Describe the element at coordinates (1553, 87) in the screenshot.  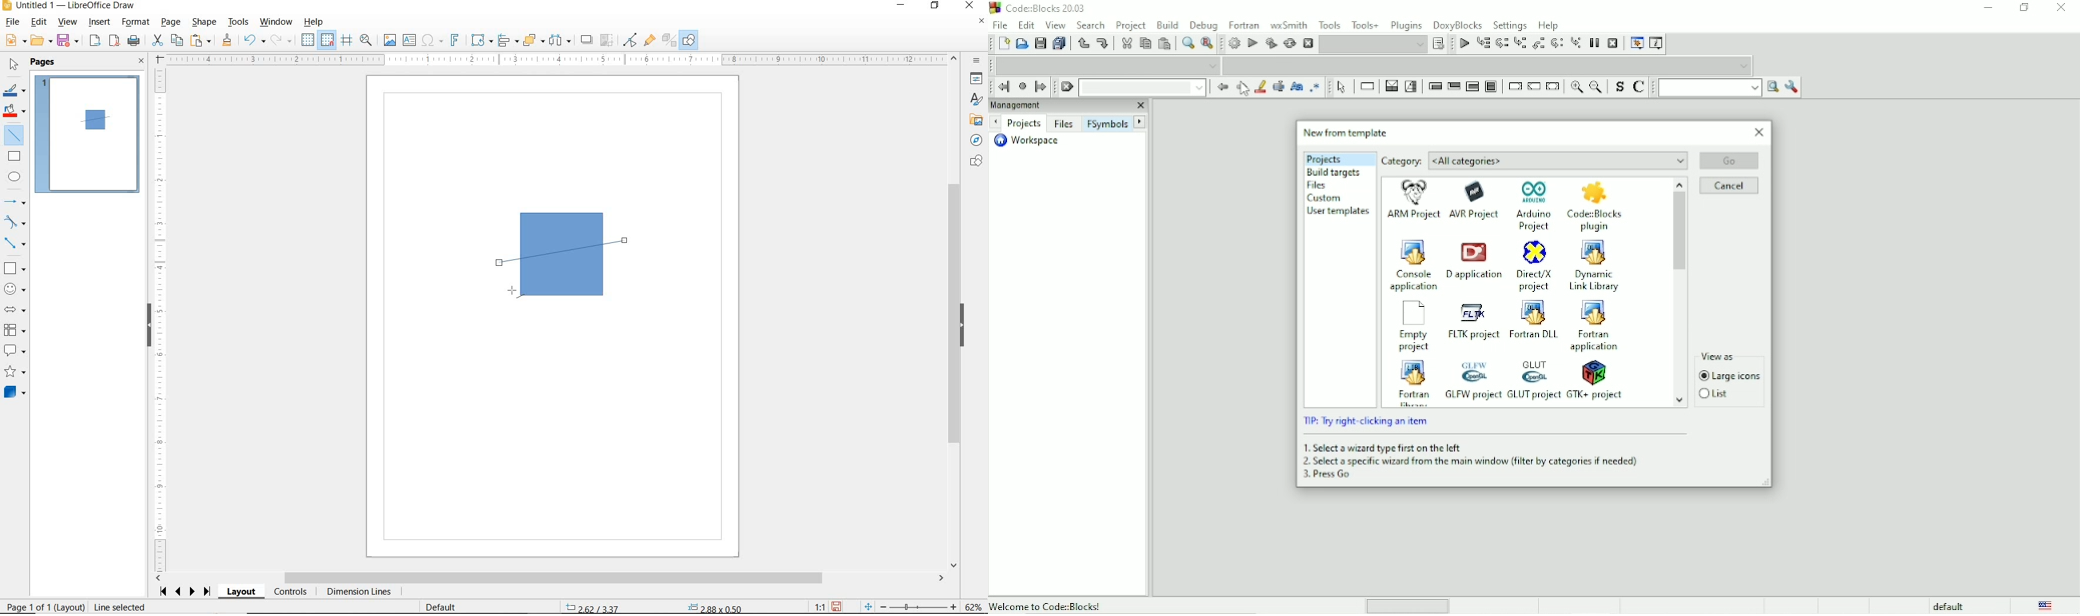
I see `Return instruction` at that location.